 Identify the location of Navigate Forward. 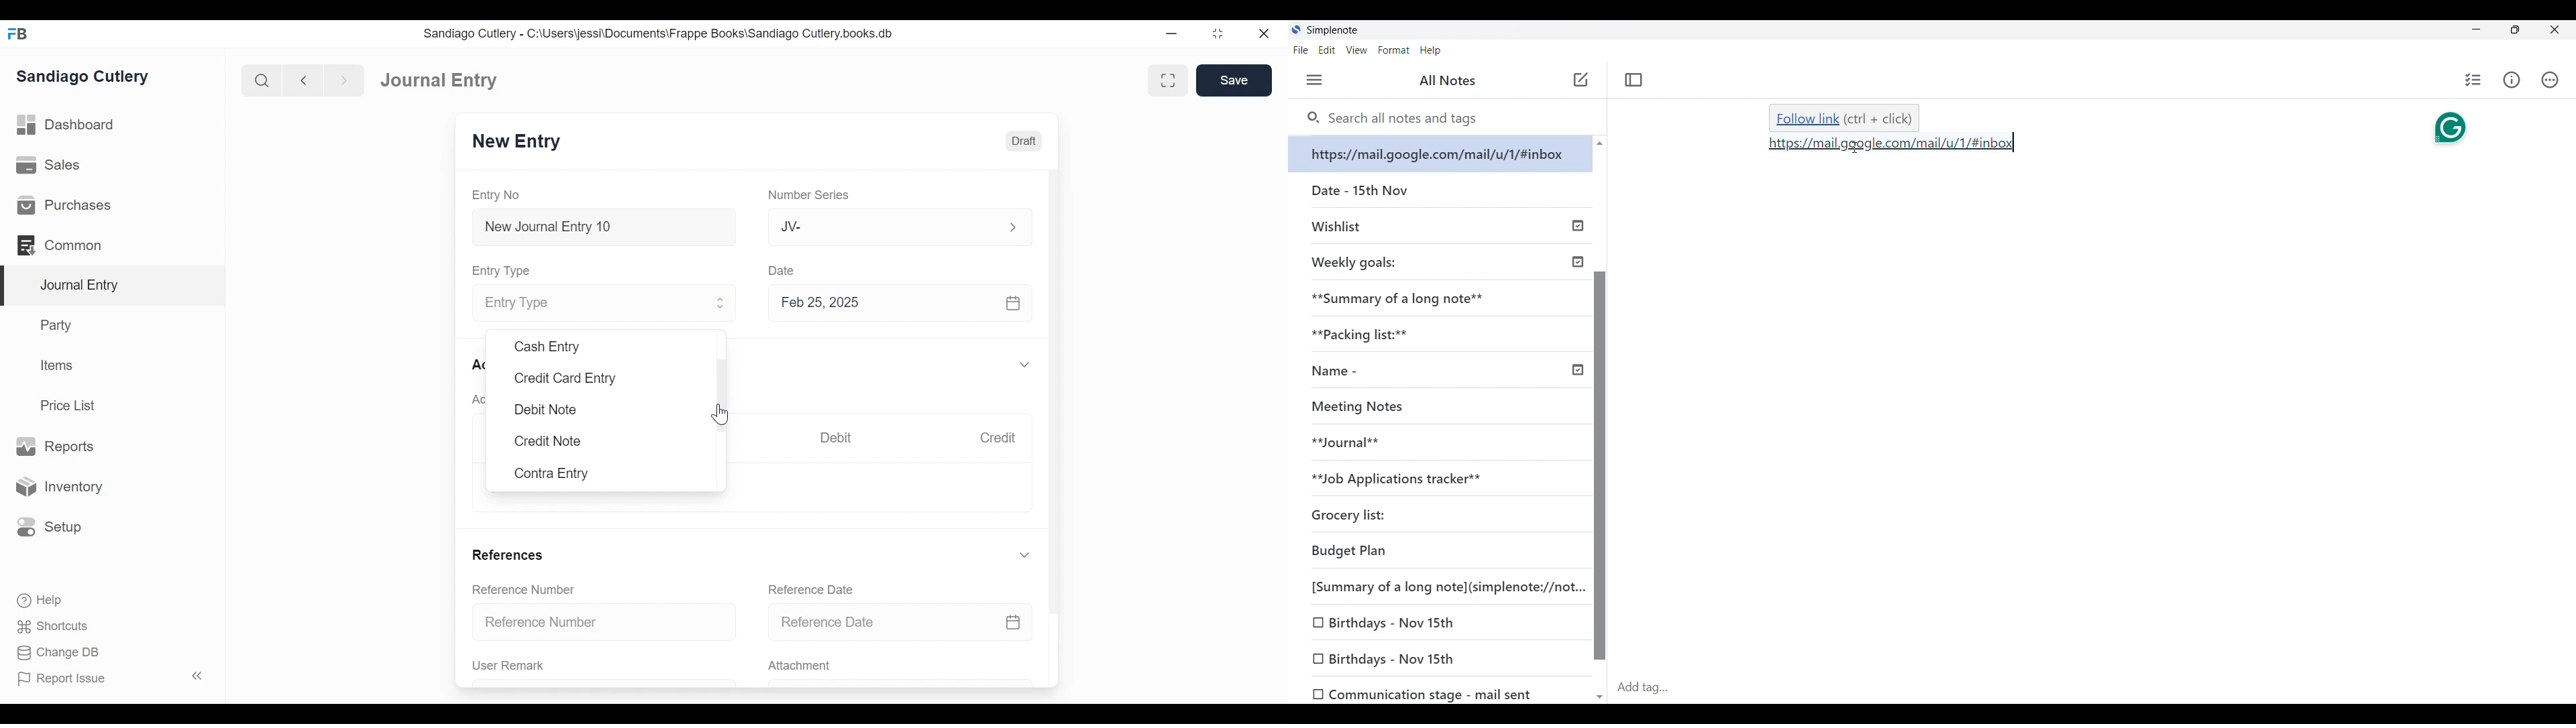
(345, 79).